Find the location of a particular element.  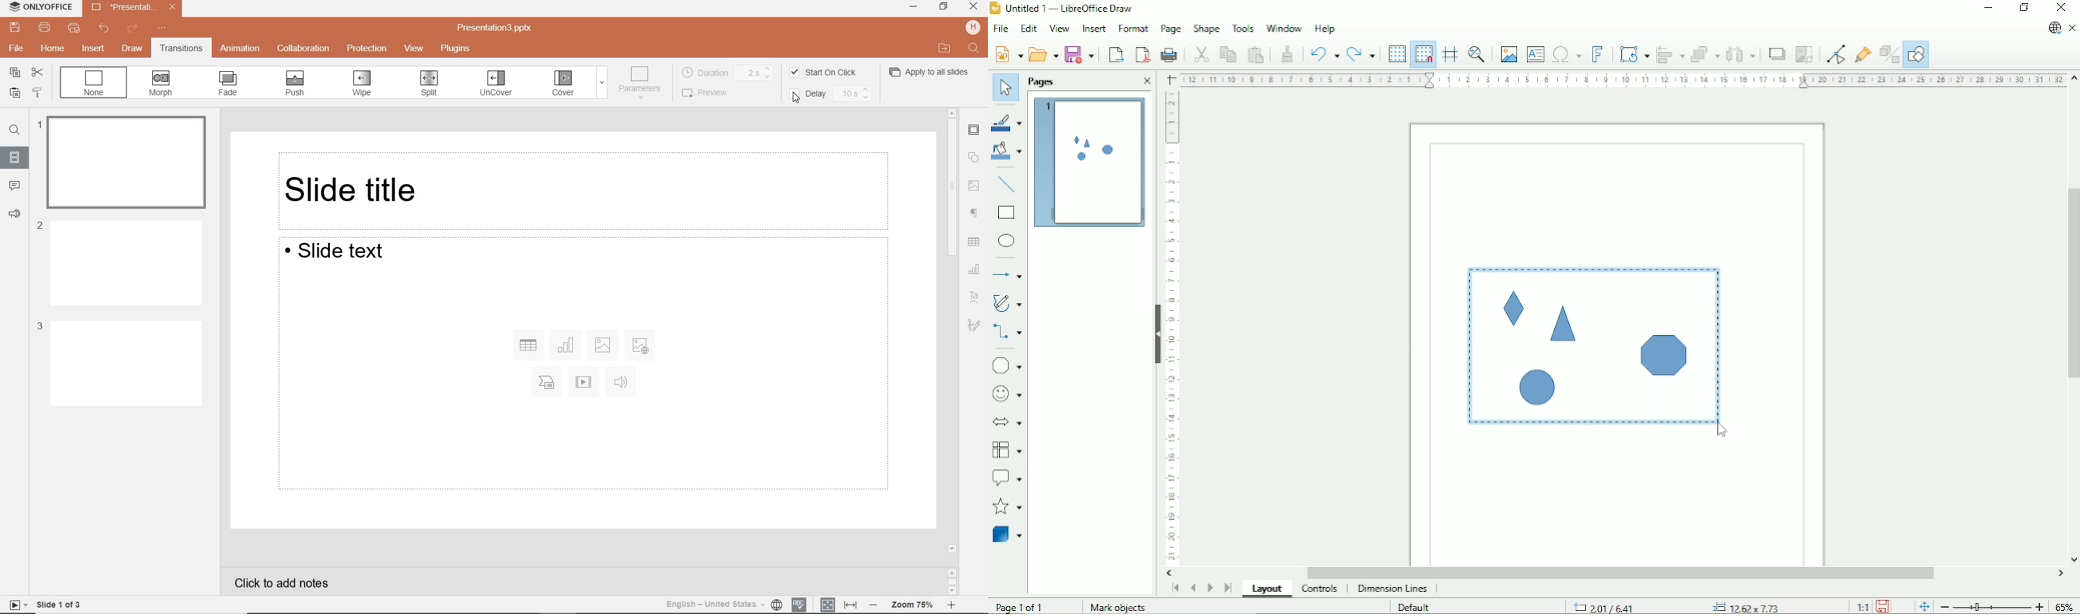

EXPAND is located at coordinates (602, 85).